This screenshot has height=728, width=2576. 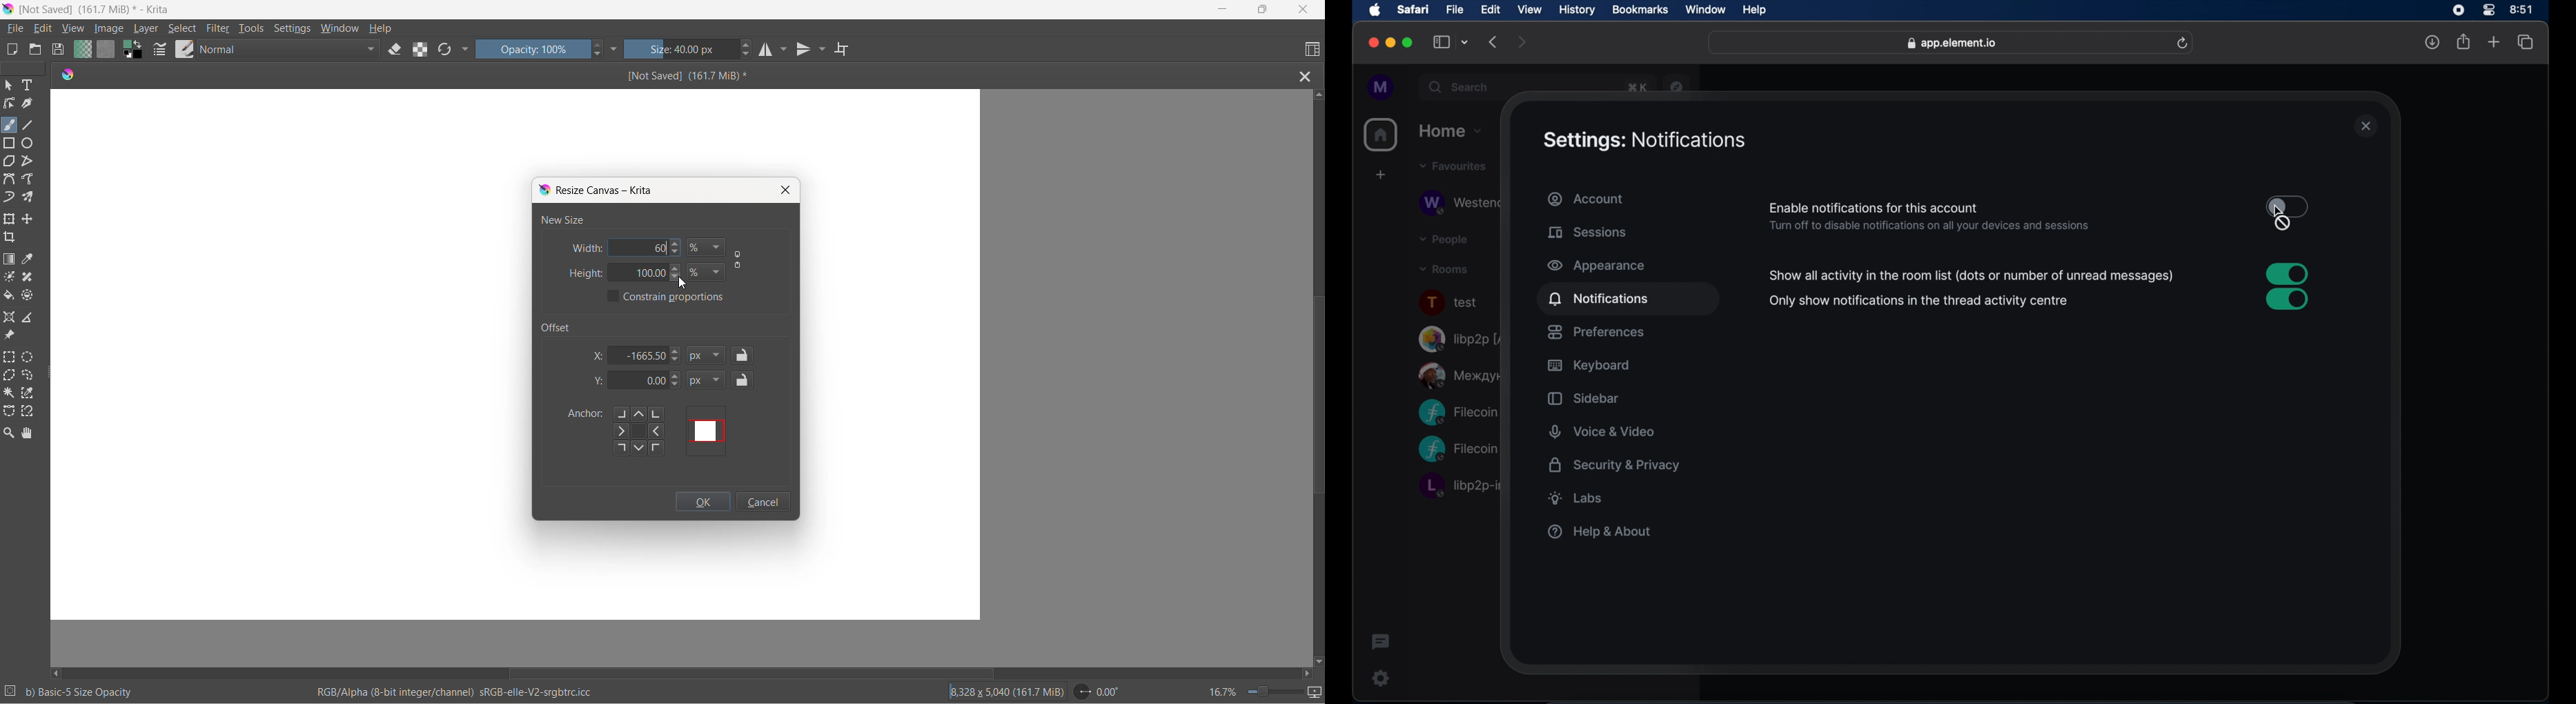 I want to click on window, so click(x=1706, y=9).